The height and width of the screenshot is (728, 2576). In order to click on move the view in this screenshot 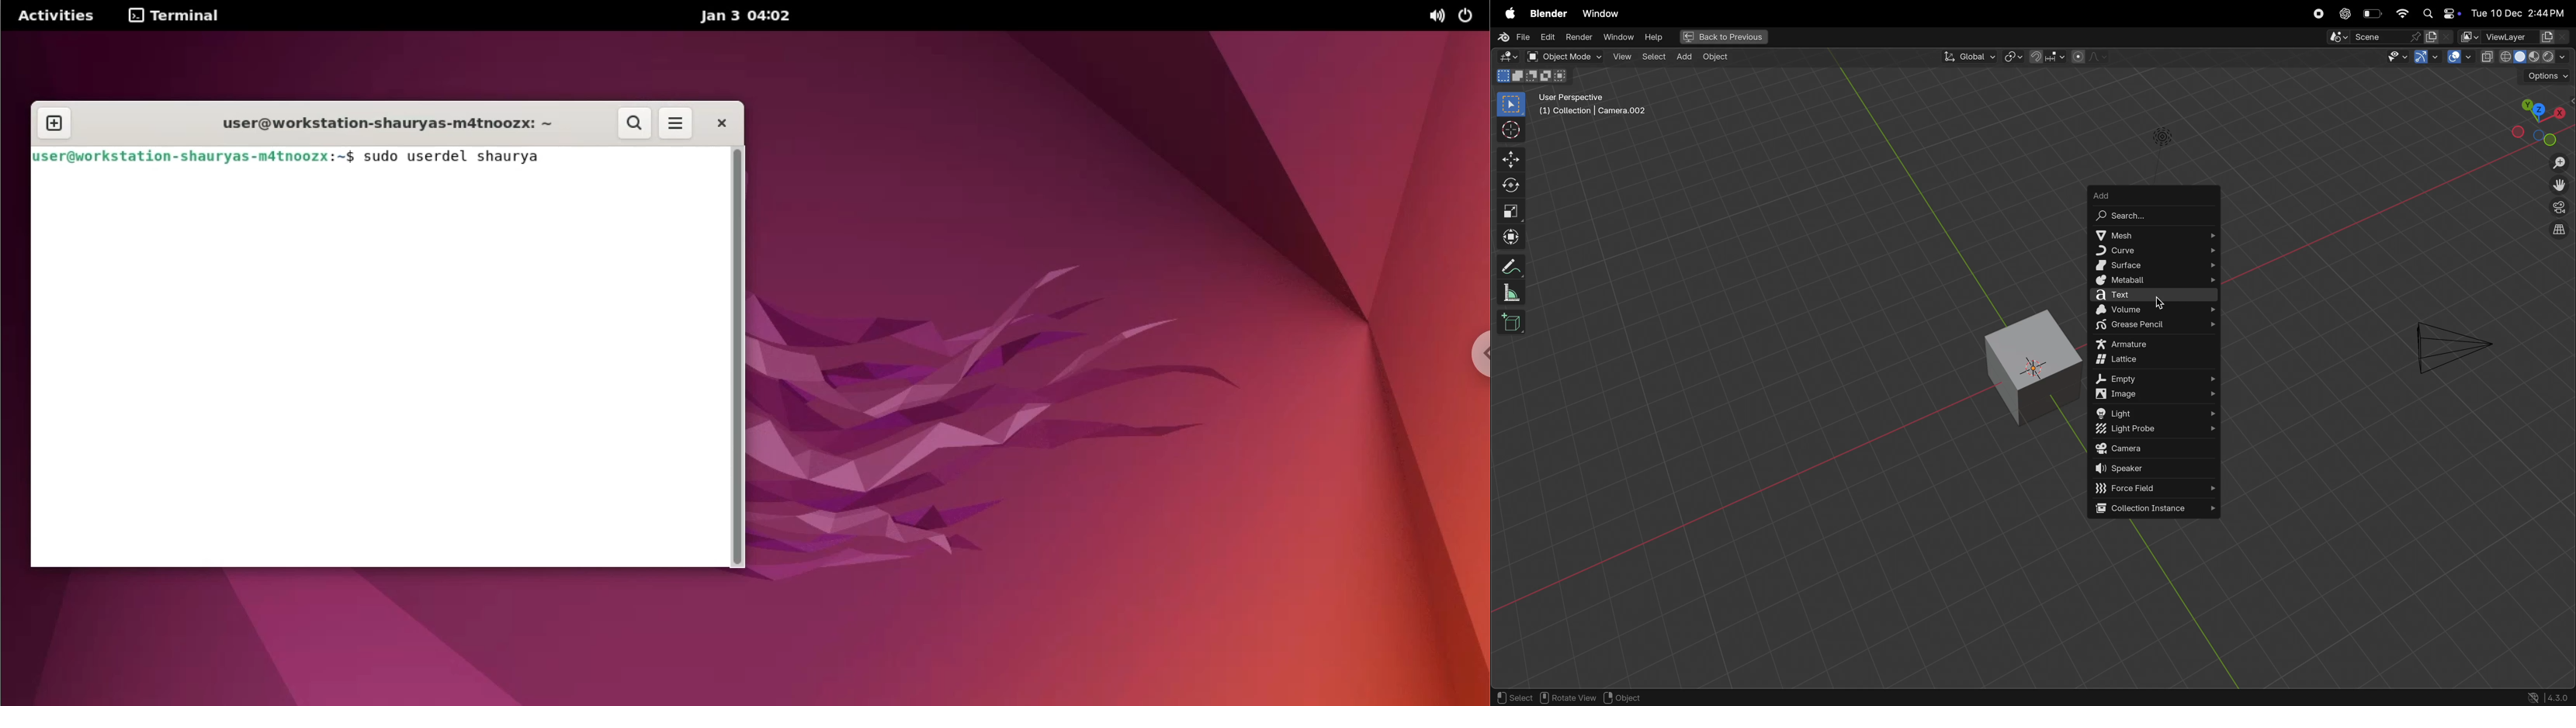, I will do `click(2558, 186)`.